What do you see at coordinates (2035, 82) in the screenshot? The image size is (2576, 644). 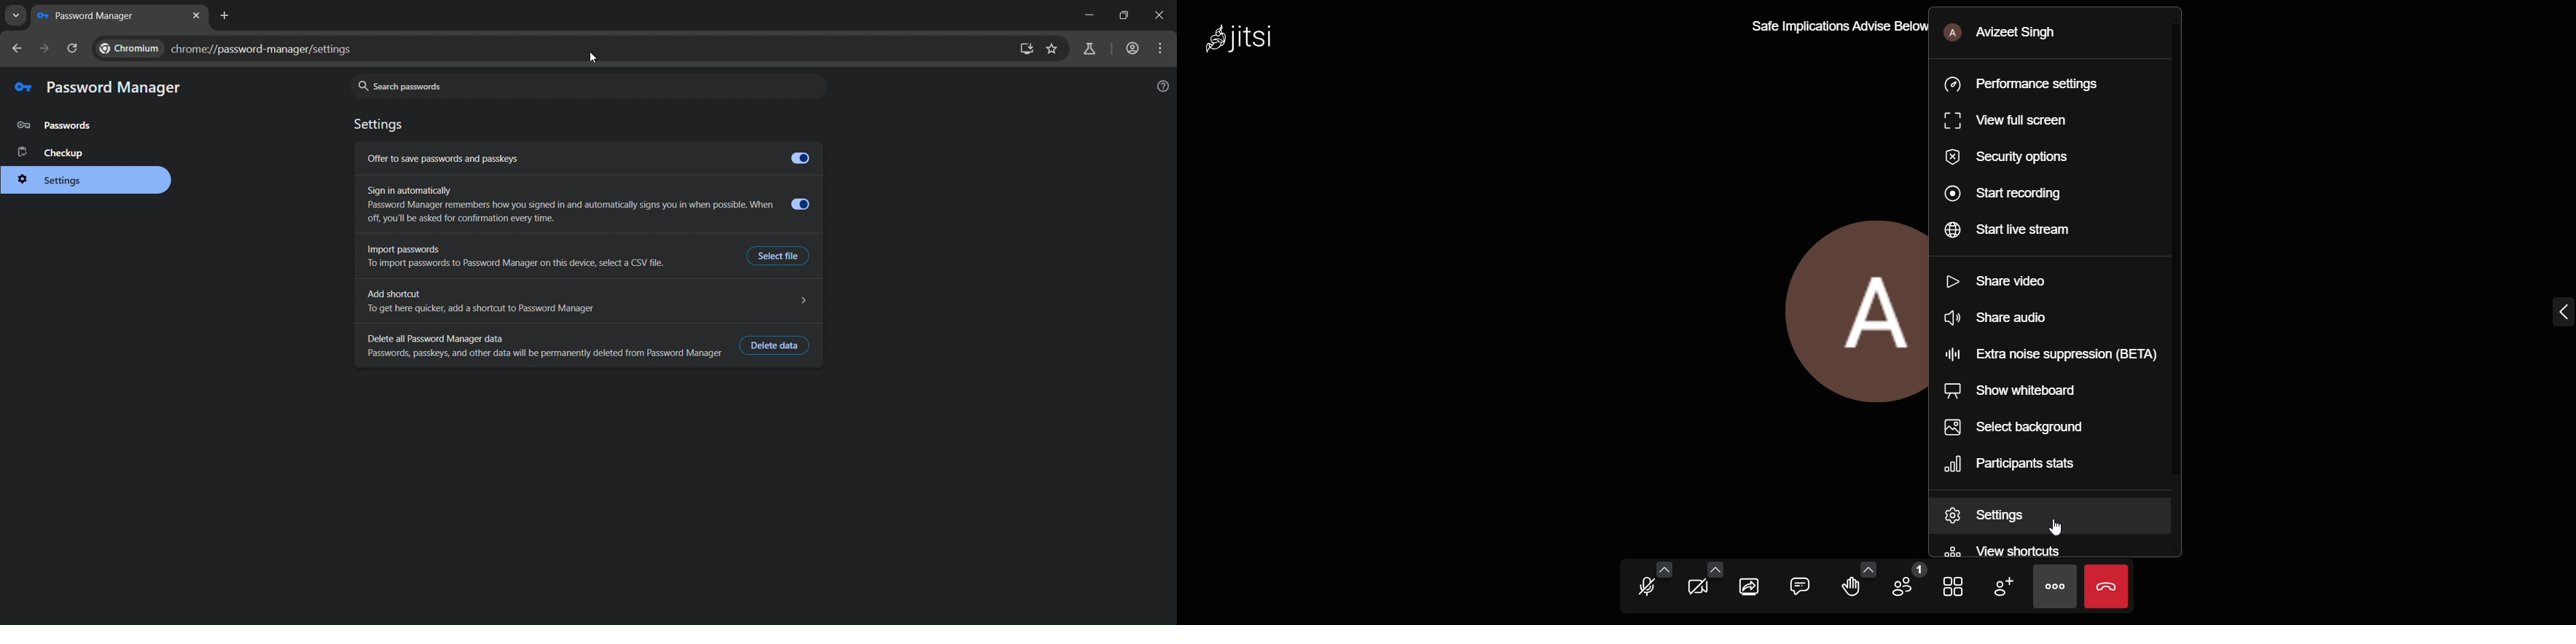 I see `performance settings` at bounding box center [2035, 82].